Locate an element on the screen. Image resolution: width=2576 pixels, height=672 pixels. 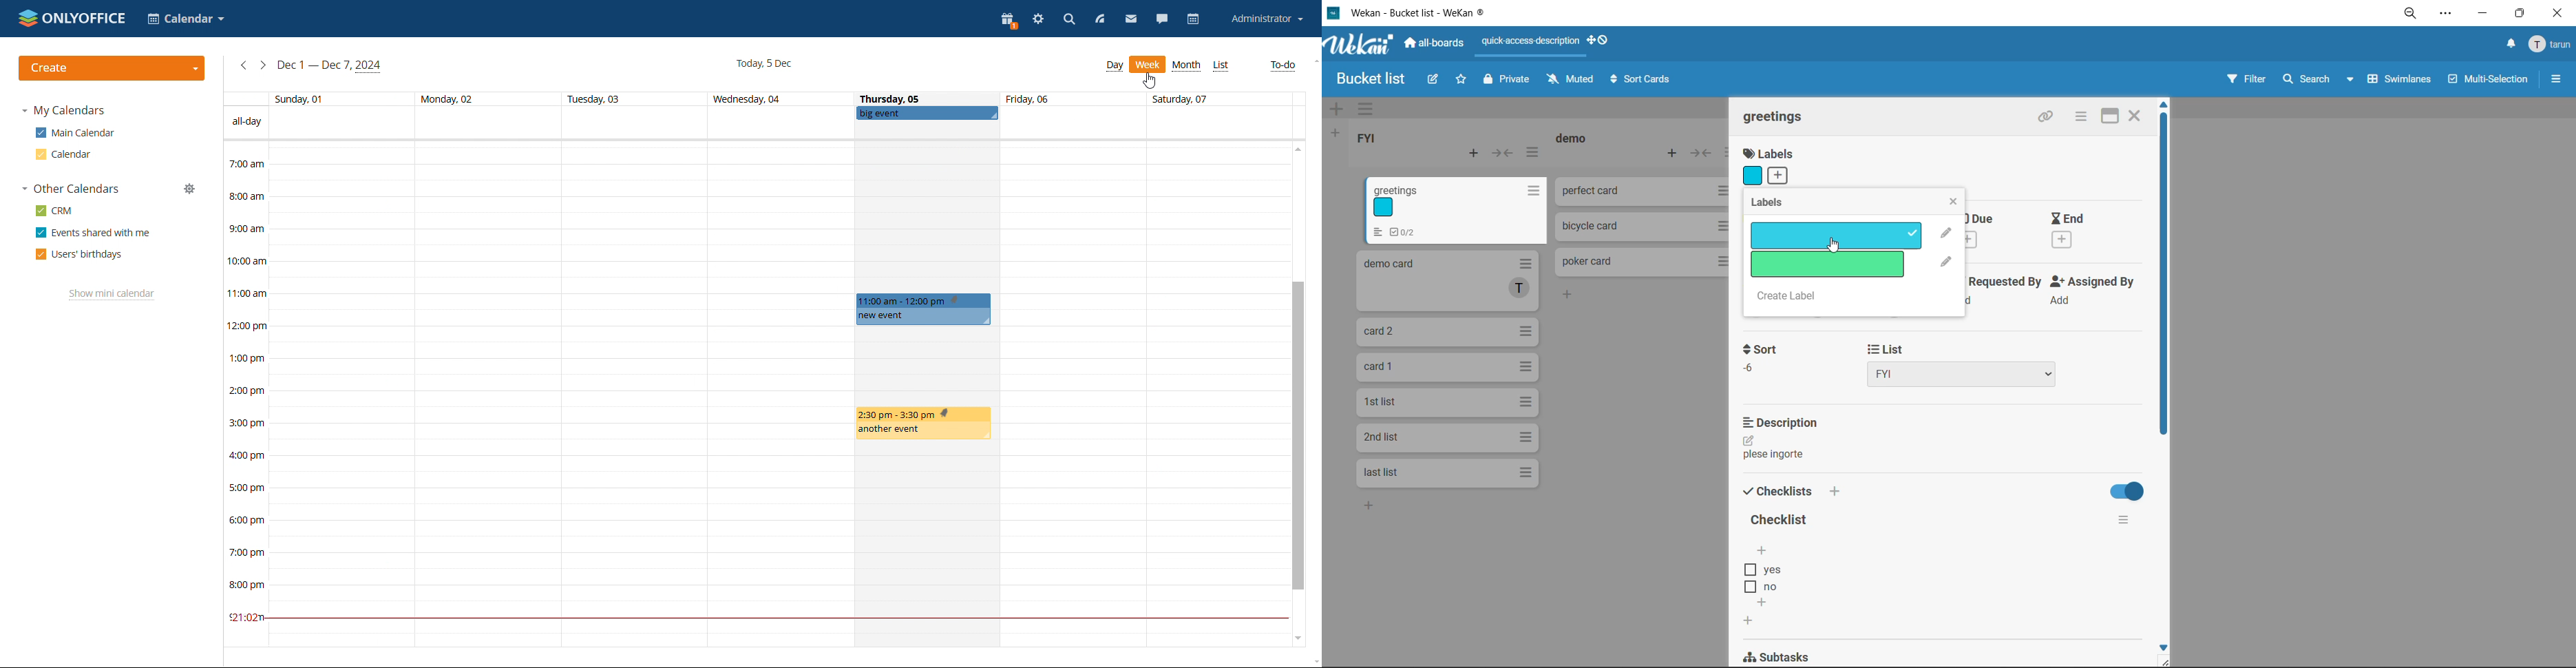
end is located at coordinates (2082, 233).